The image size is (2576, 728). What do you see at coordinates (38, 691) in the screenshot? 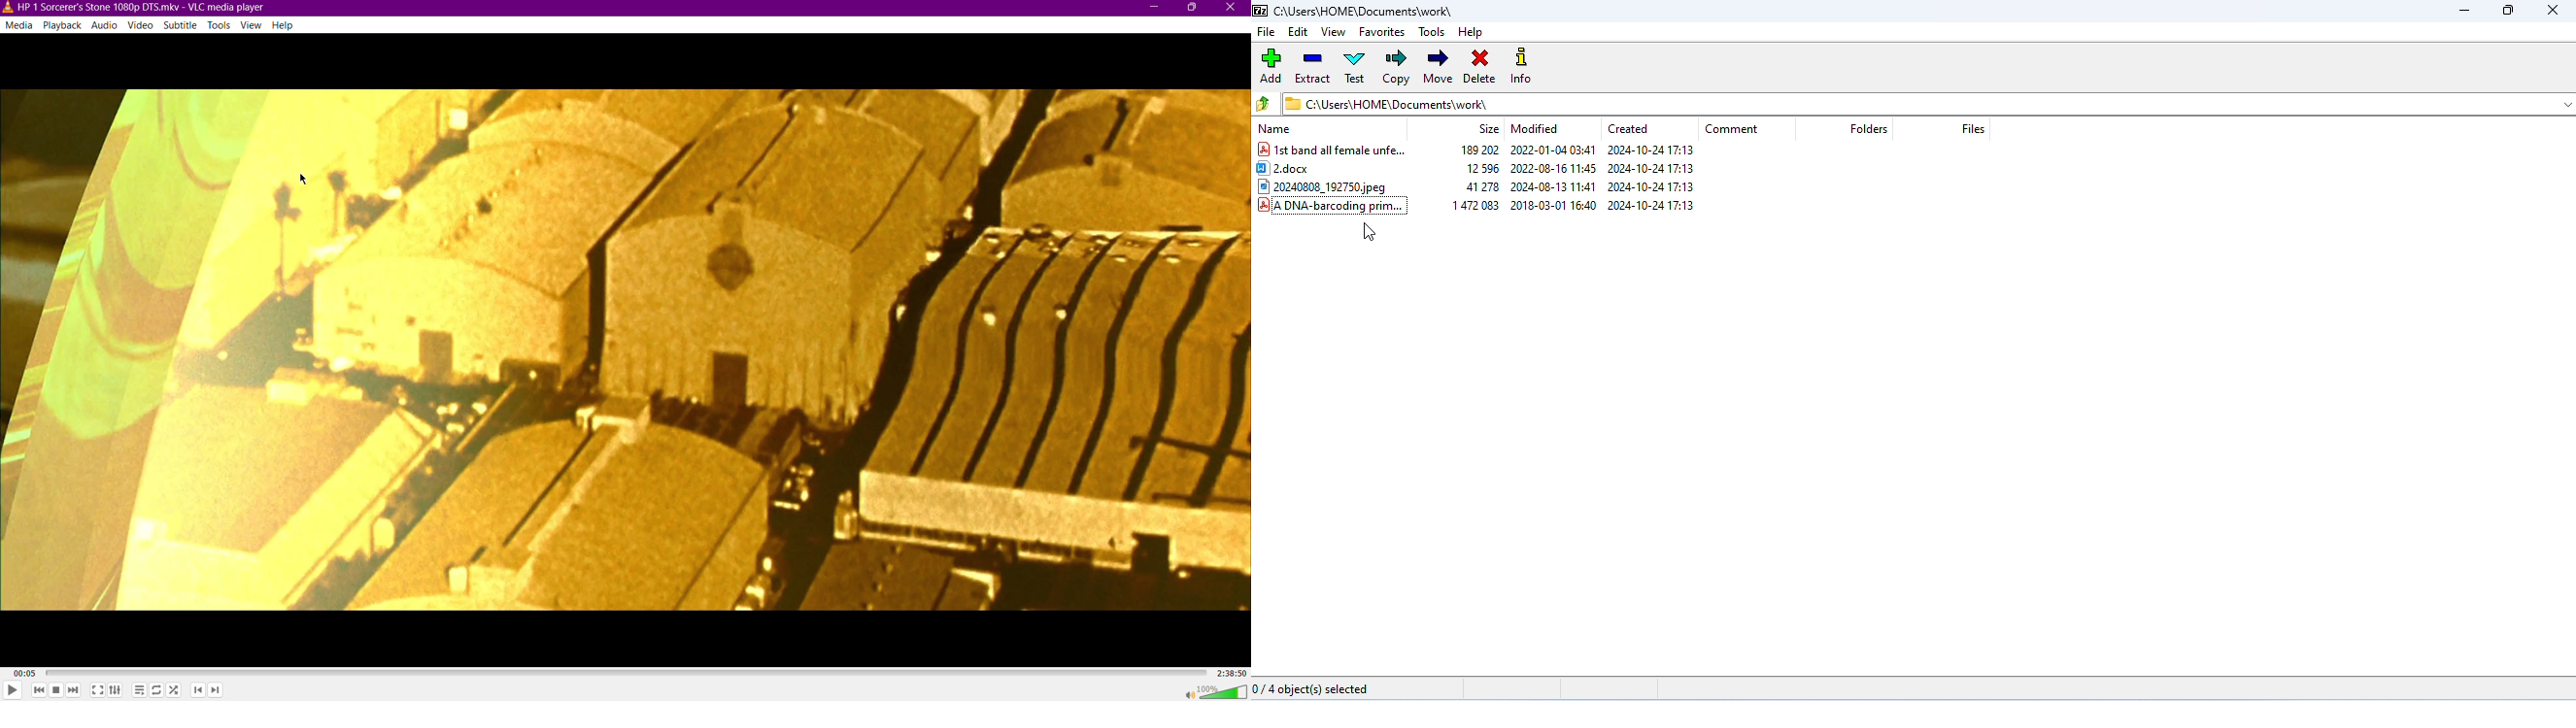
I see `Skip Back` at bounding box center [38, 691].